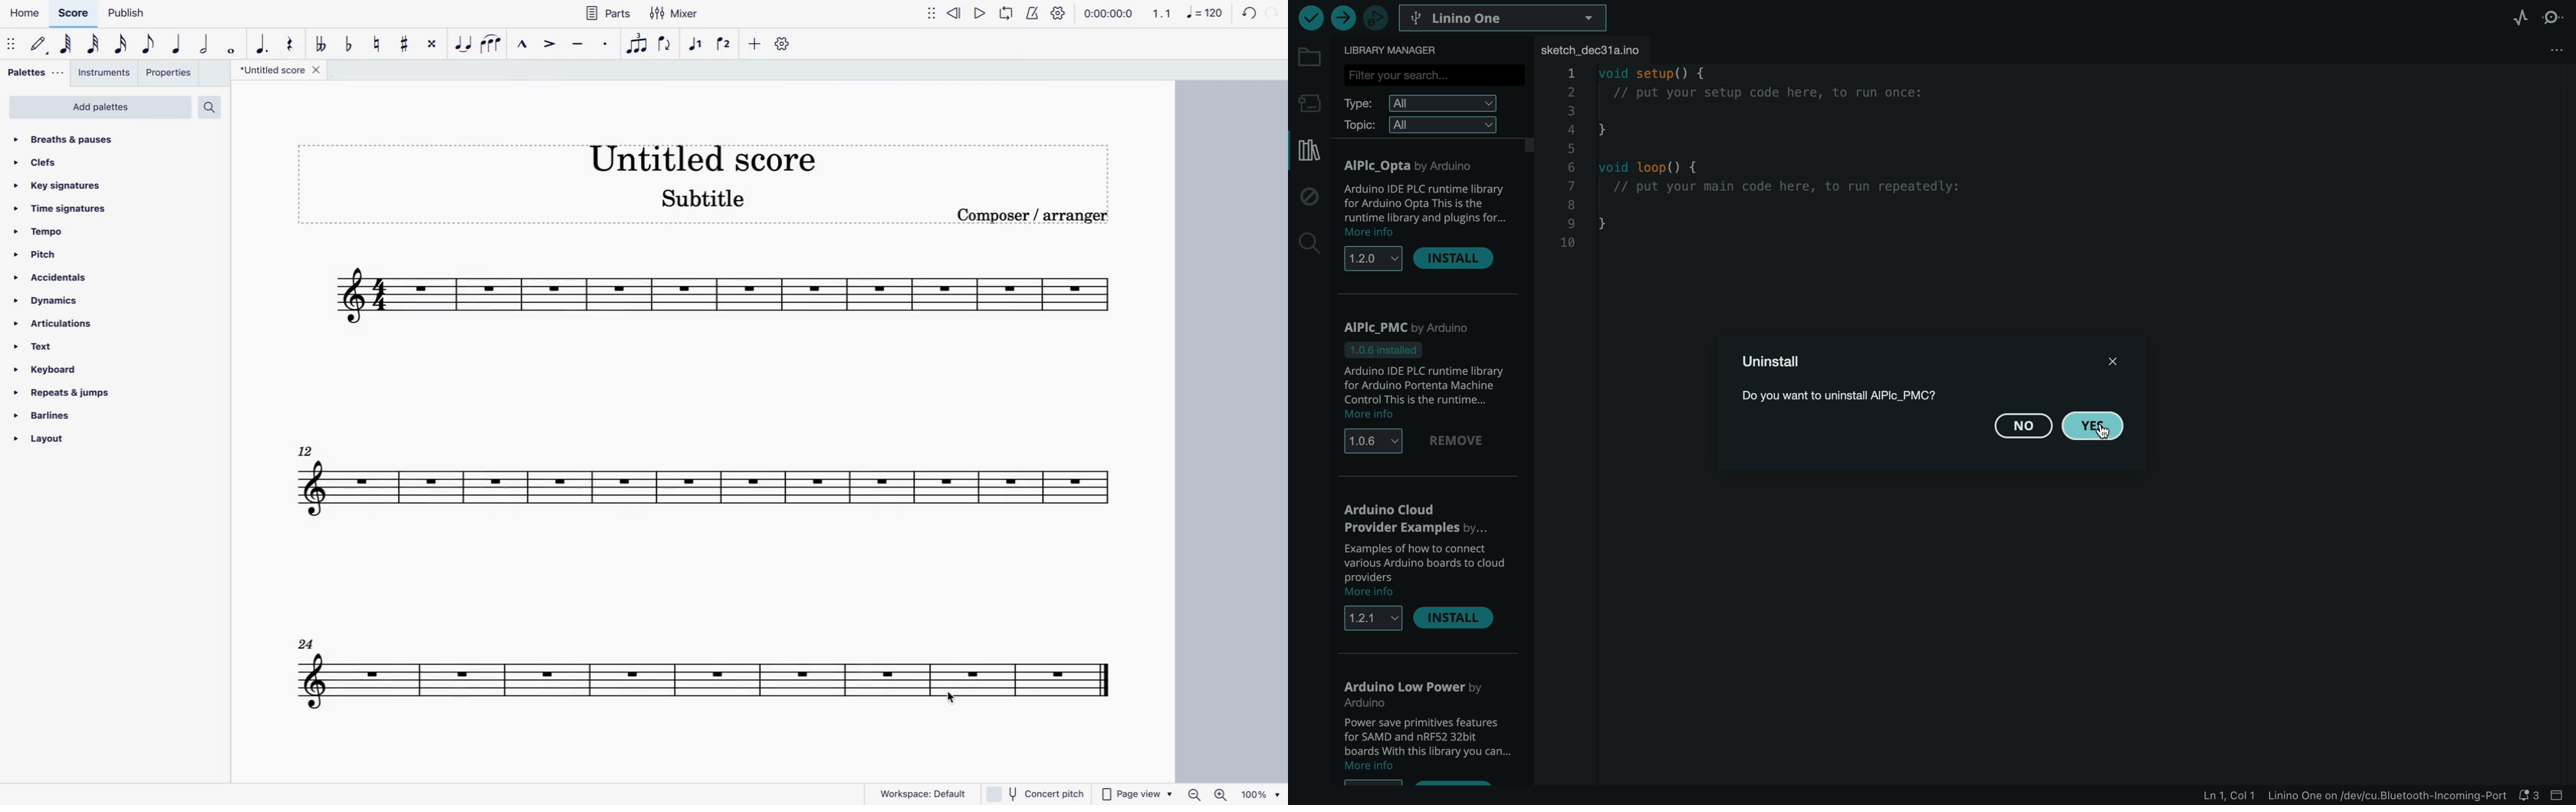  Describe the element at coordinates (41, 347) in the screenshot. I see `text` at that location.